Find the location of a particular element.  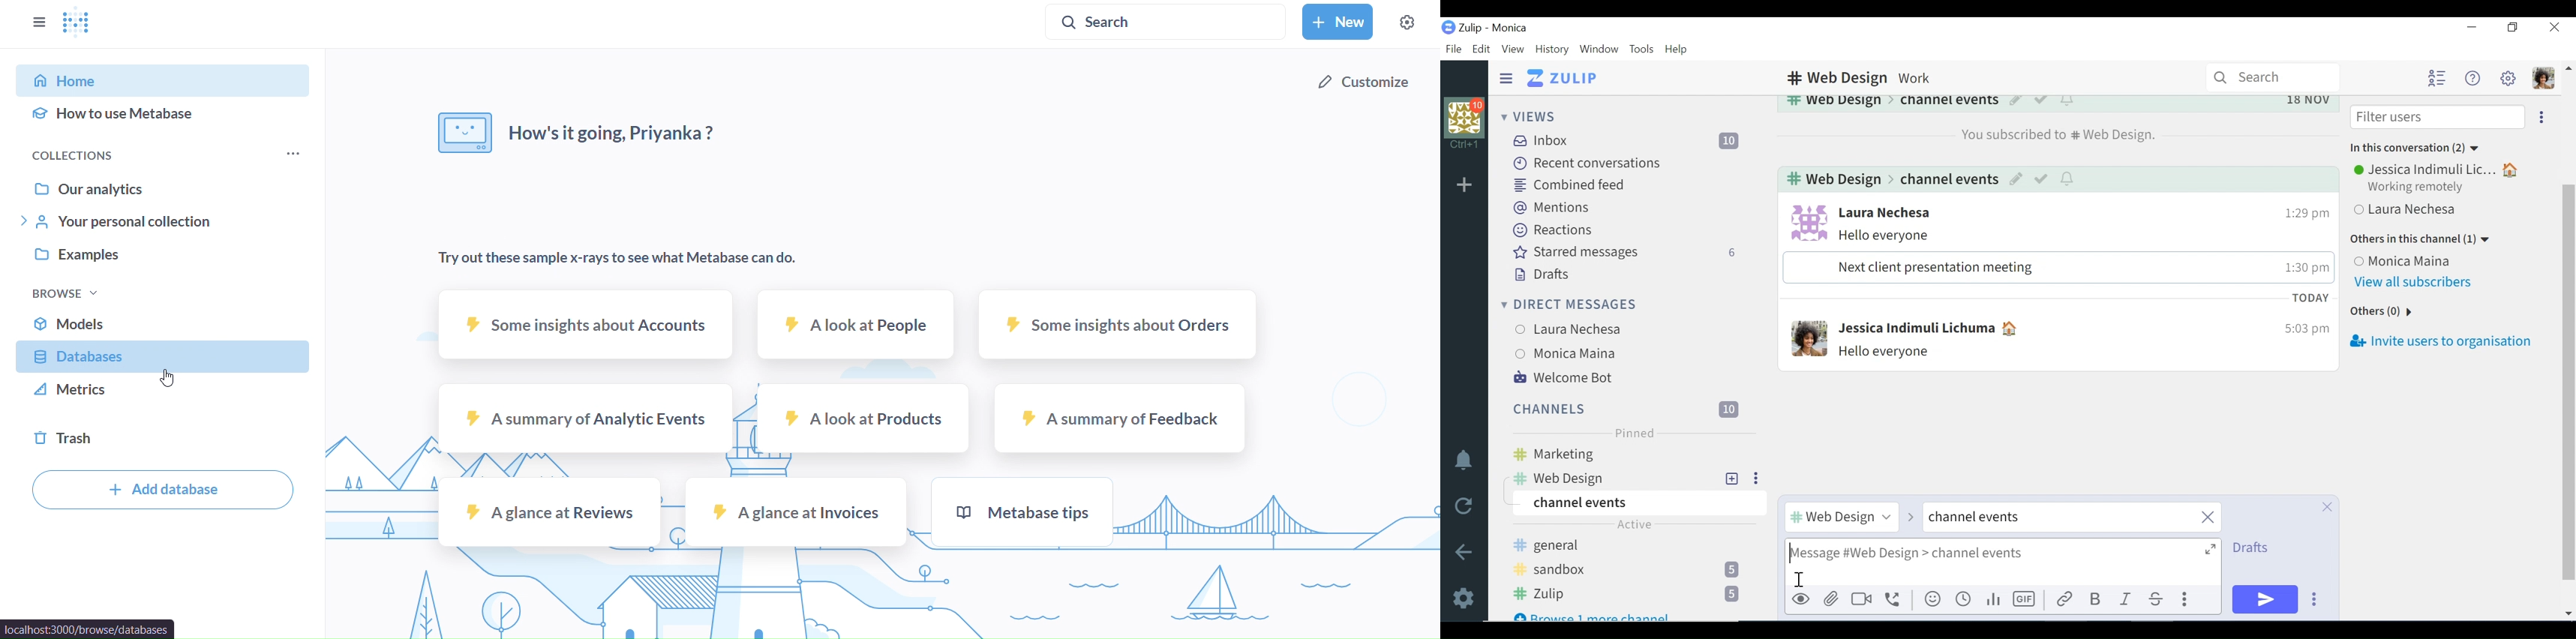

Zulip logo is located at coordinates (1448, 27).